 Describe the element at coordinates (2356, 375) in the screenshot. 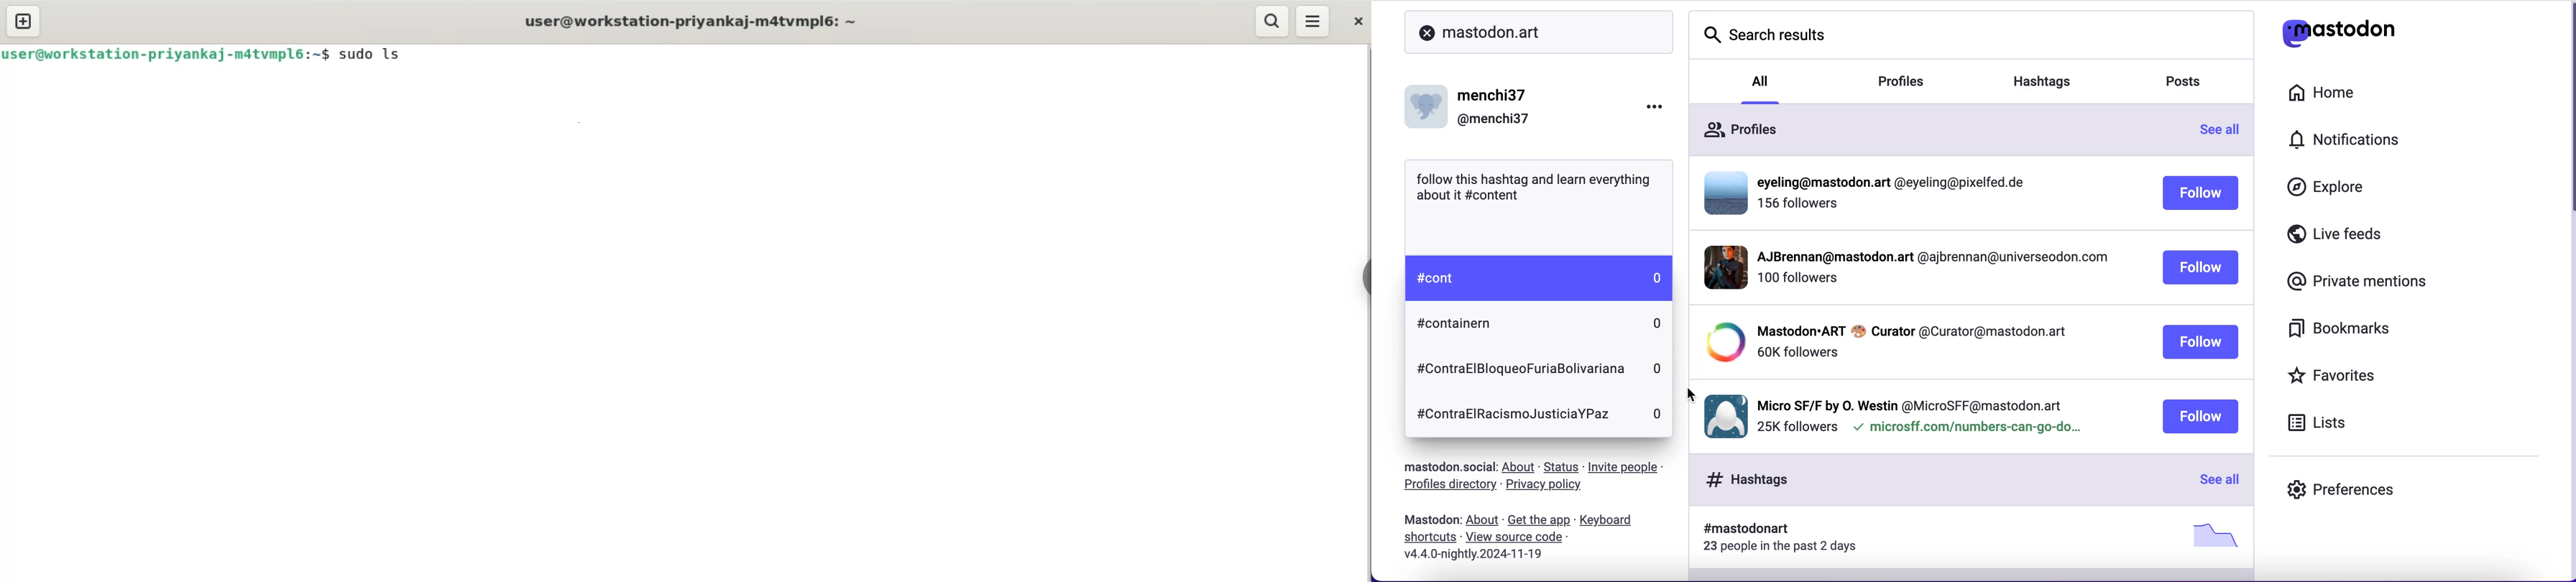

I see `favorites` at that location.